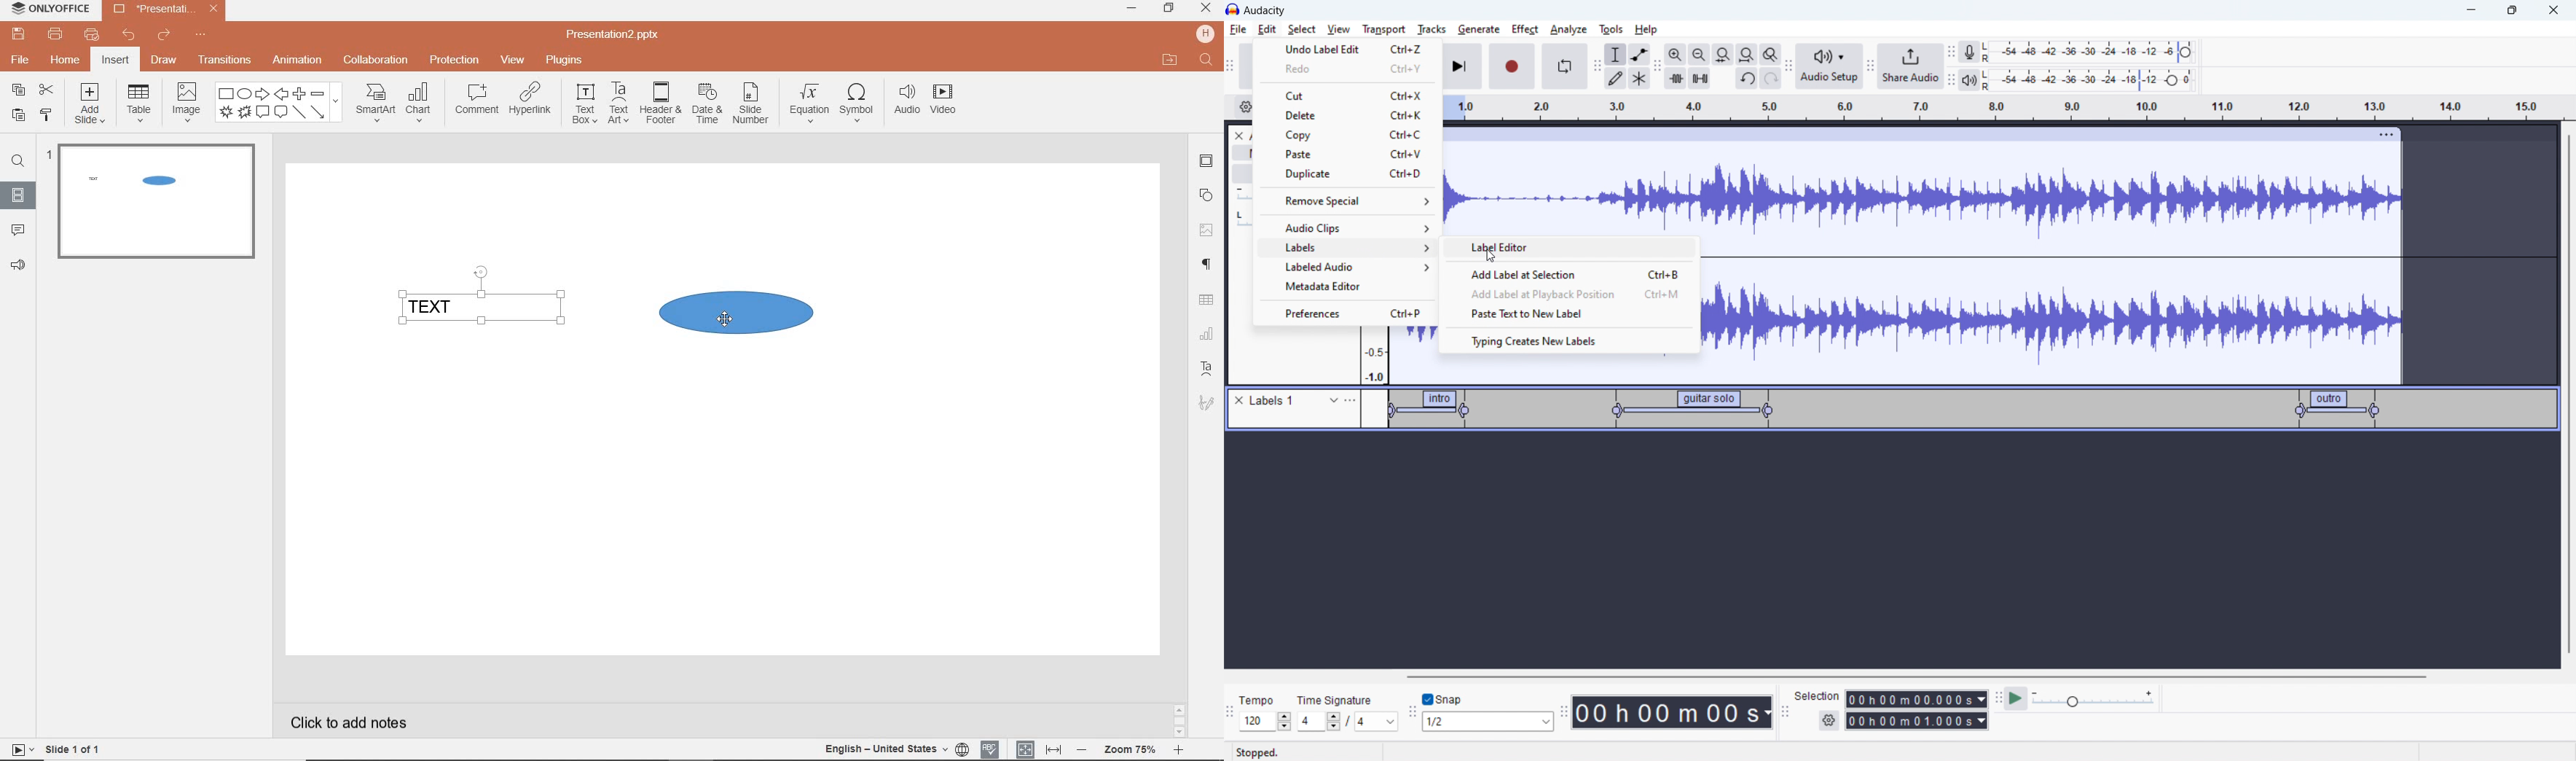  What do you see at coordinates (991, 749) in the screenshot?
I see `SPELL CHECKING` at bounding box center [991, 749].